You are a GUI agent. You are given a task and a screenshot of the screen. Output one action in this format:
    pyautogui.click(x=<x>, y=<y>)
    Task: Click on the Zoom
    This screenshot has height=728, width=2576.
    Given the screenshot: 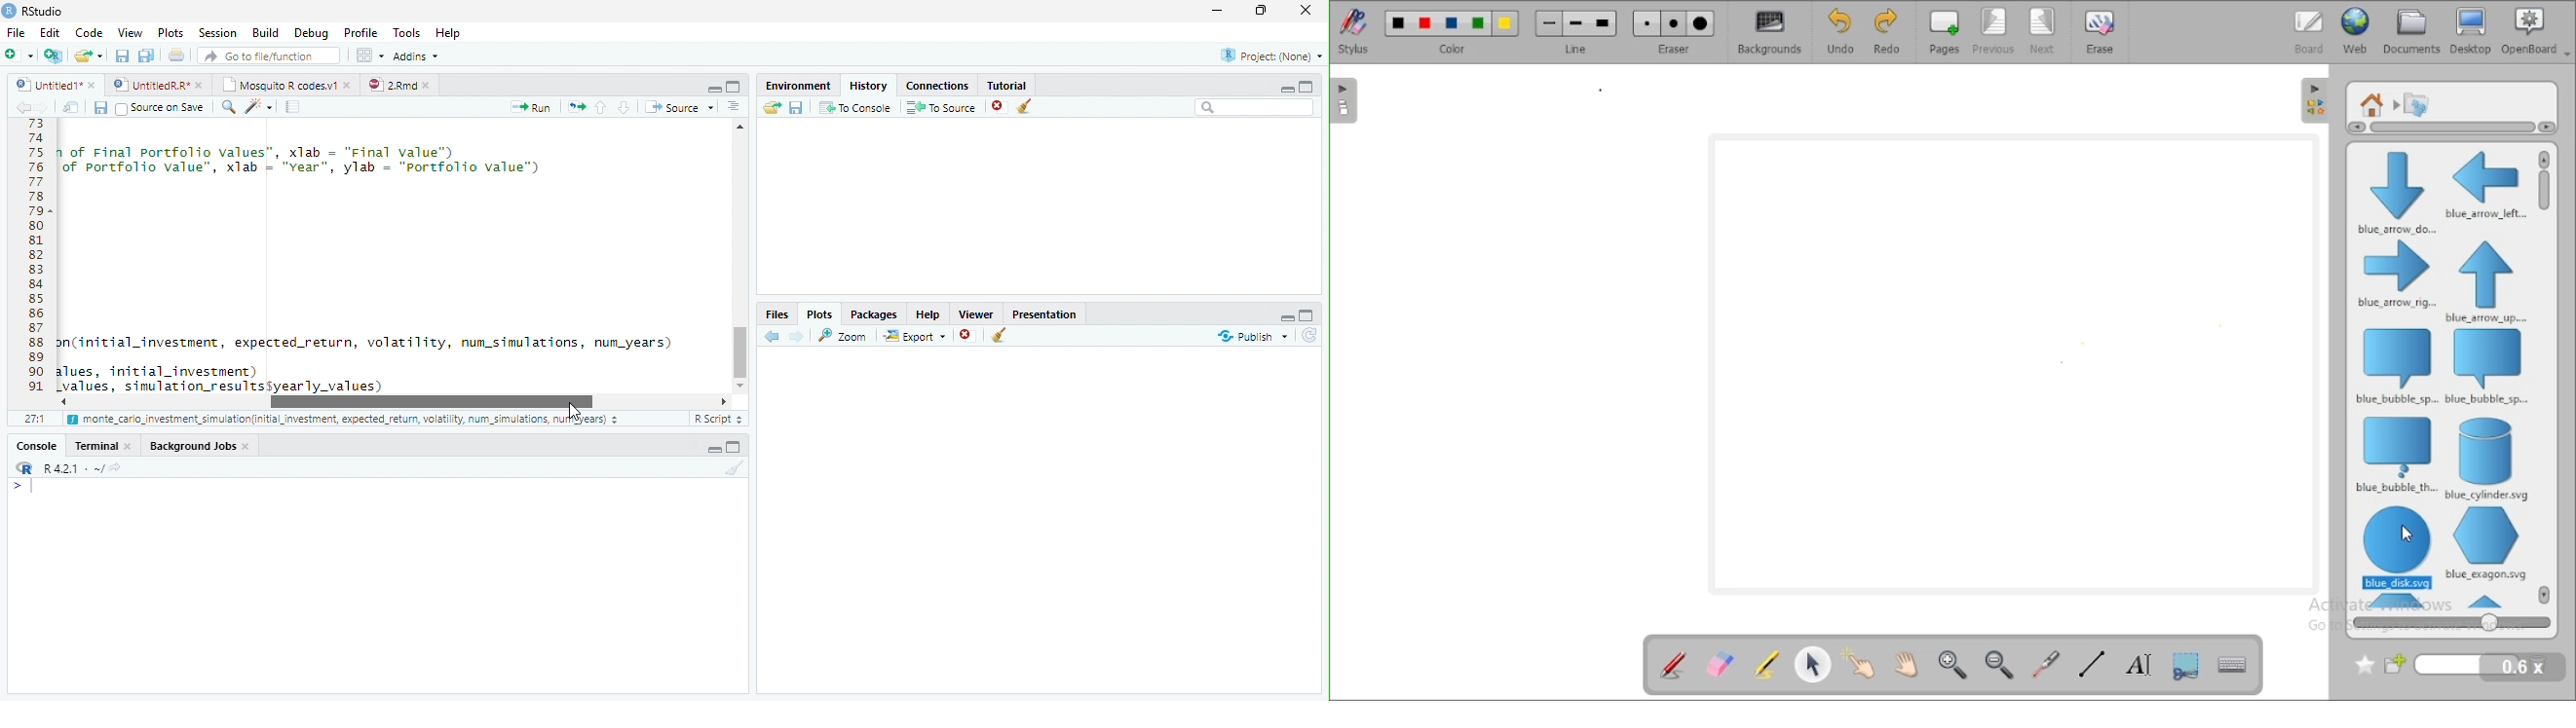 What is the action you would take?
    pyautogui.click(x=844, y=335)
    